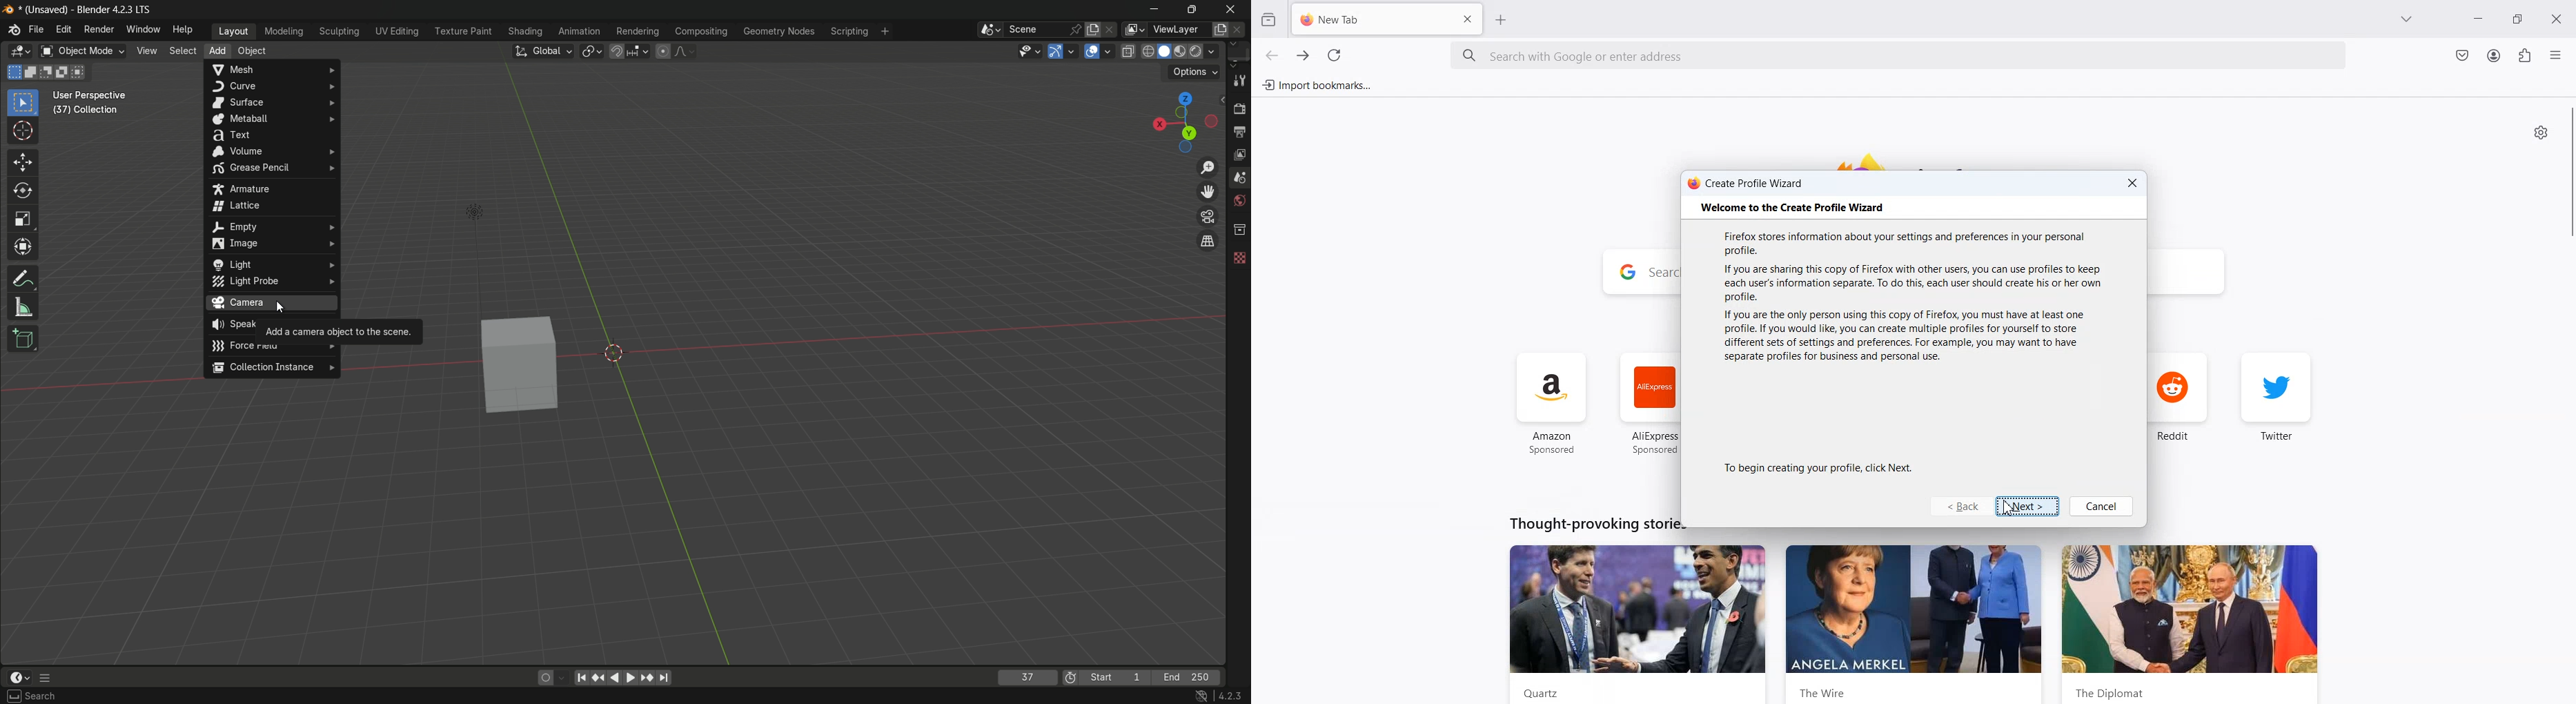 Image resolution: width=2576 pixels, height=728 pixels. Describe the element at coordinates (272, 282) in the screenshot. I see `light probe` at that location.